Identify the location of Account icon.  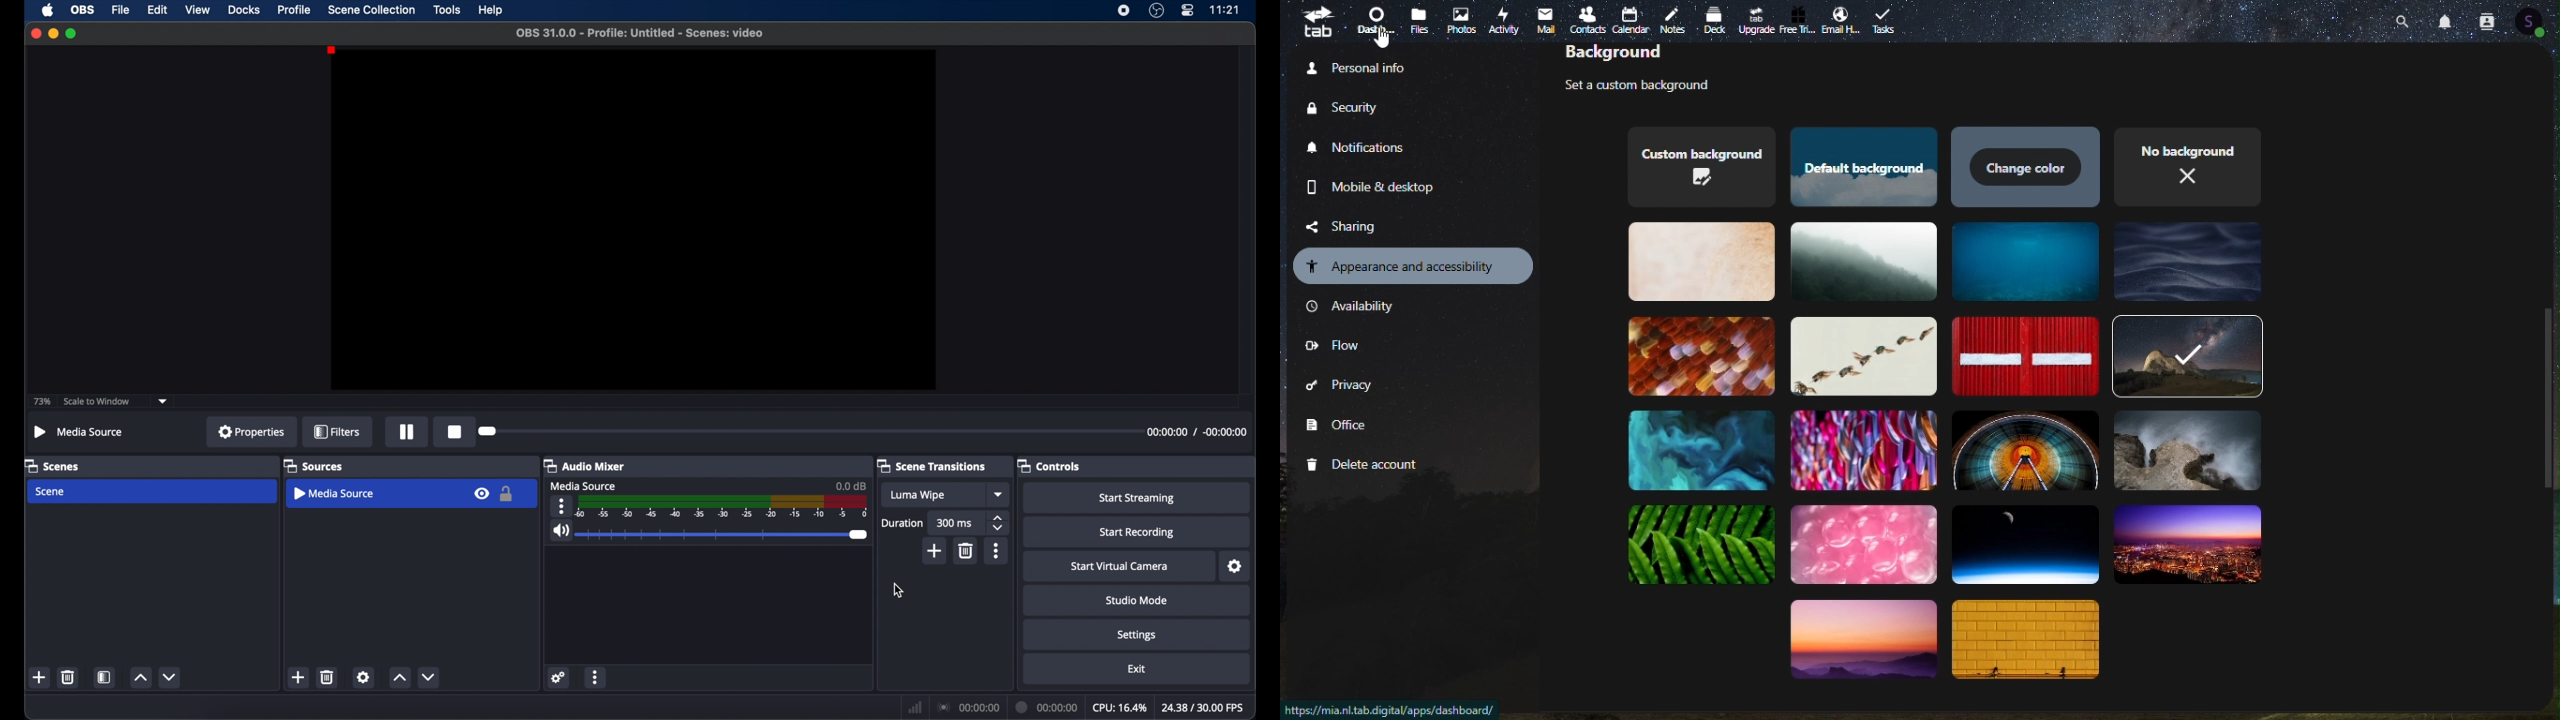
(2536, 21).